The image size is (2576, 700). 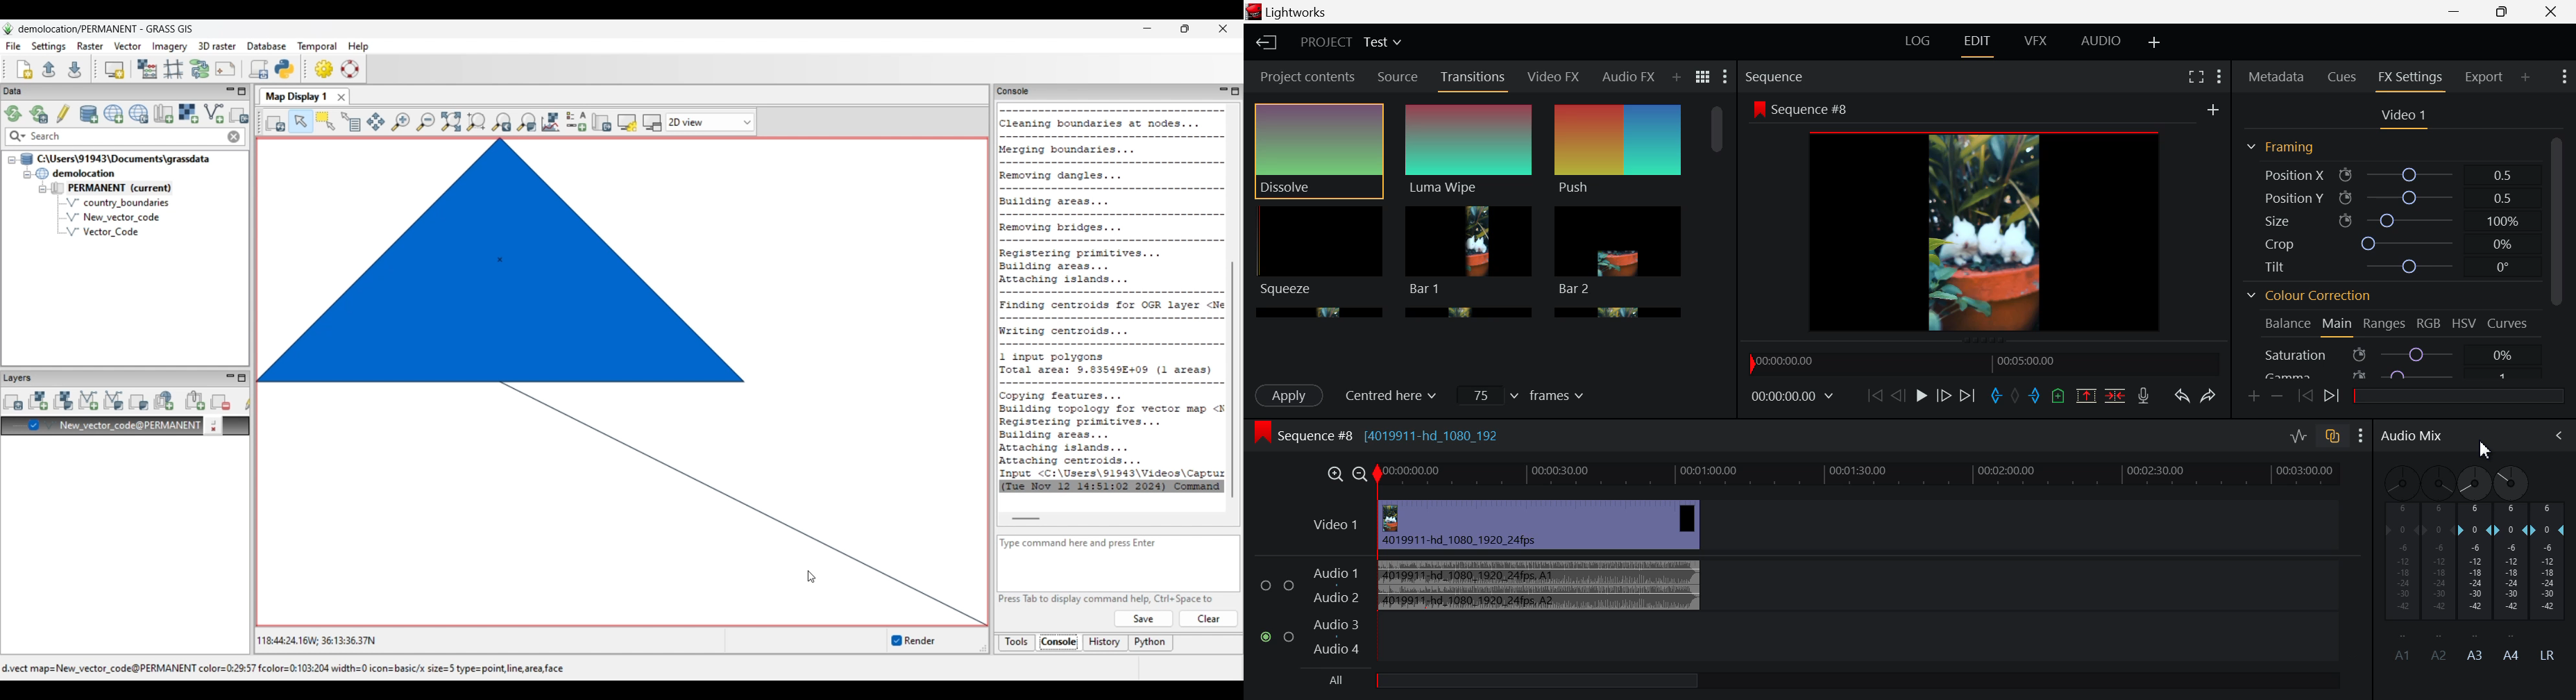 What do you see at coordinates (1302, 76) in the screenshot?
I see `Project contents` at bounding box center [1302, 76].